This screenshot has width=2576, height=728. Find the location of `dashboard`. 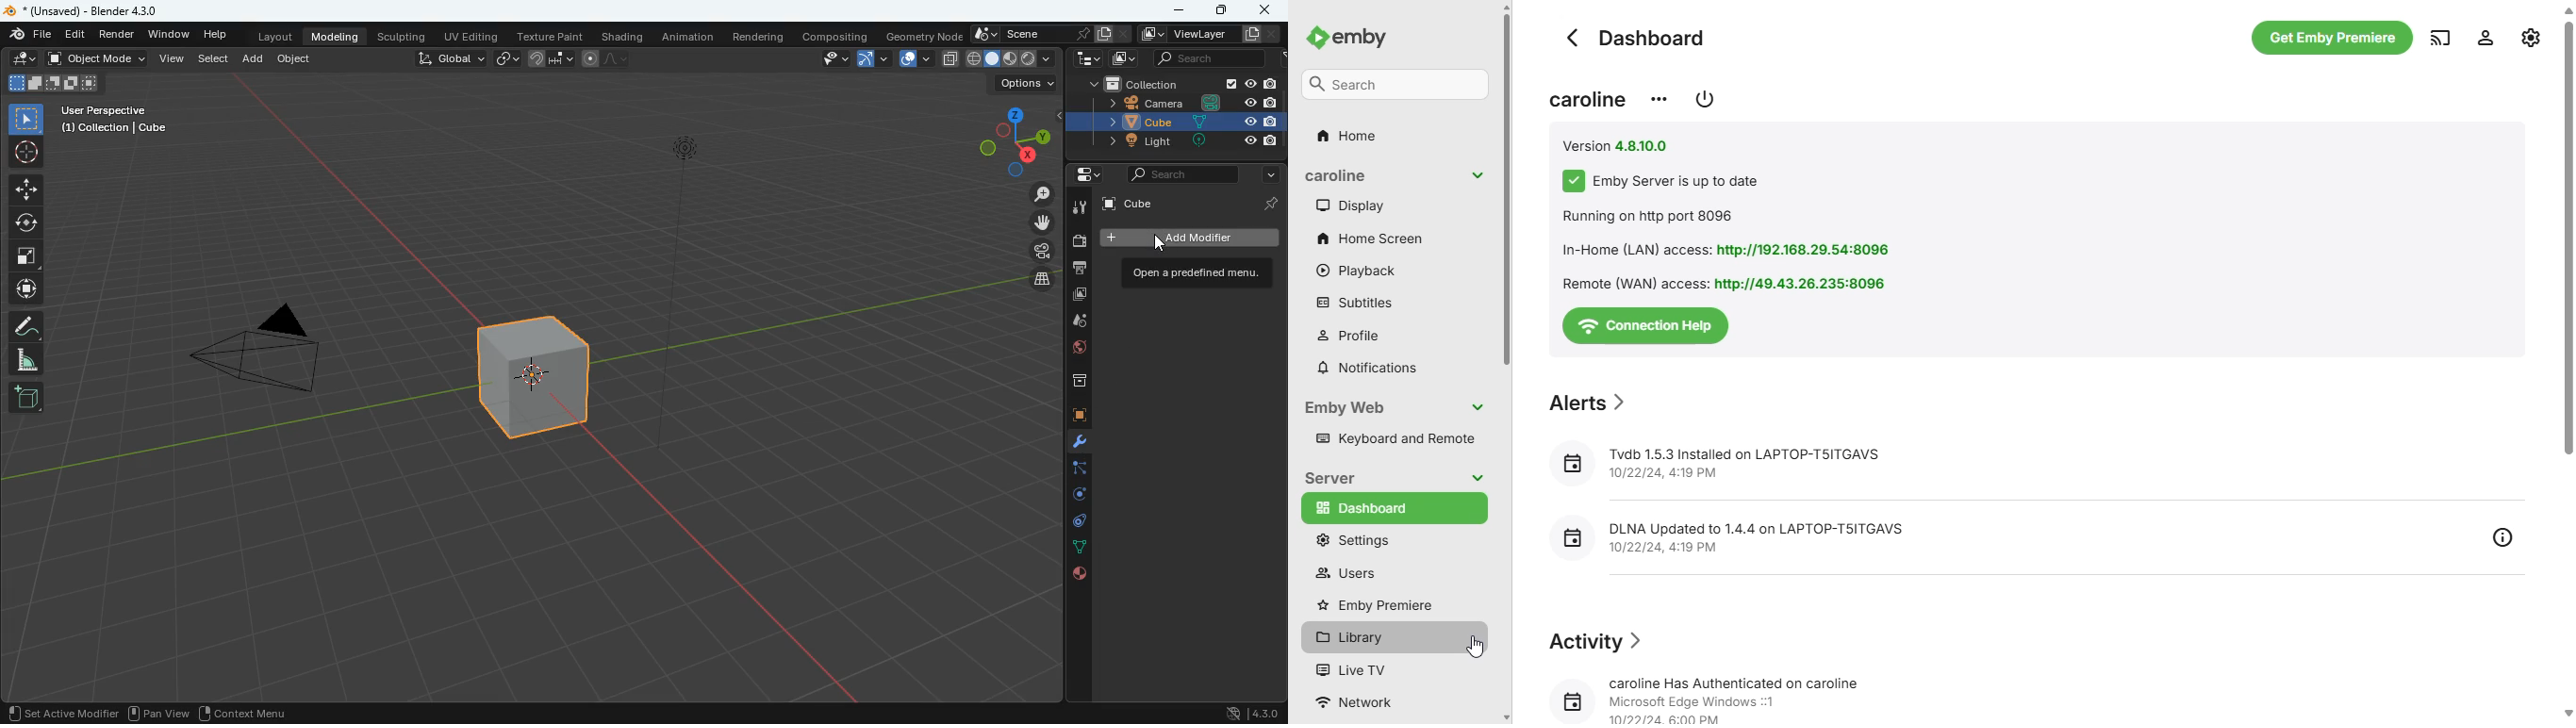

dashboard is located at coordinates (1638, 37).